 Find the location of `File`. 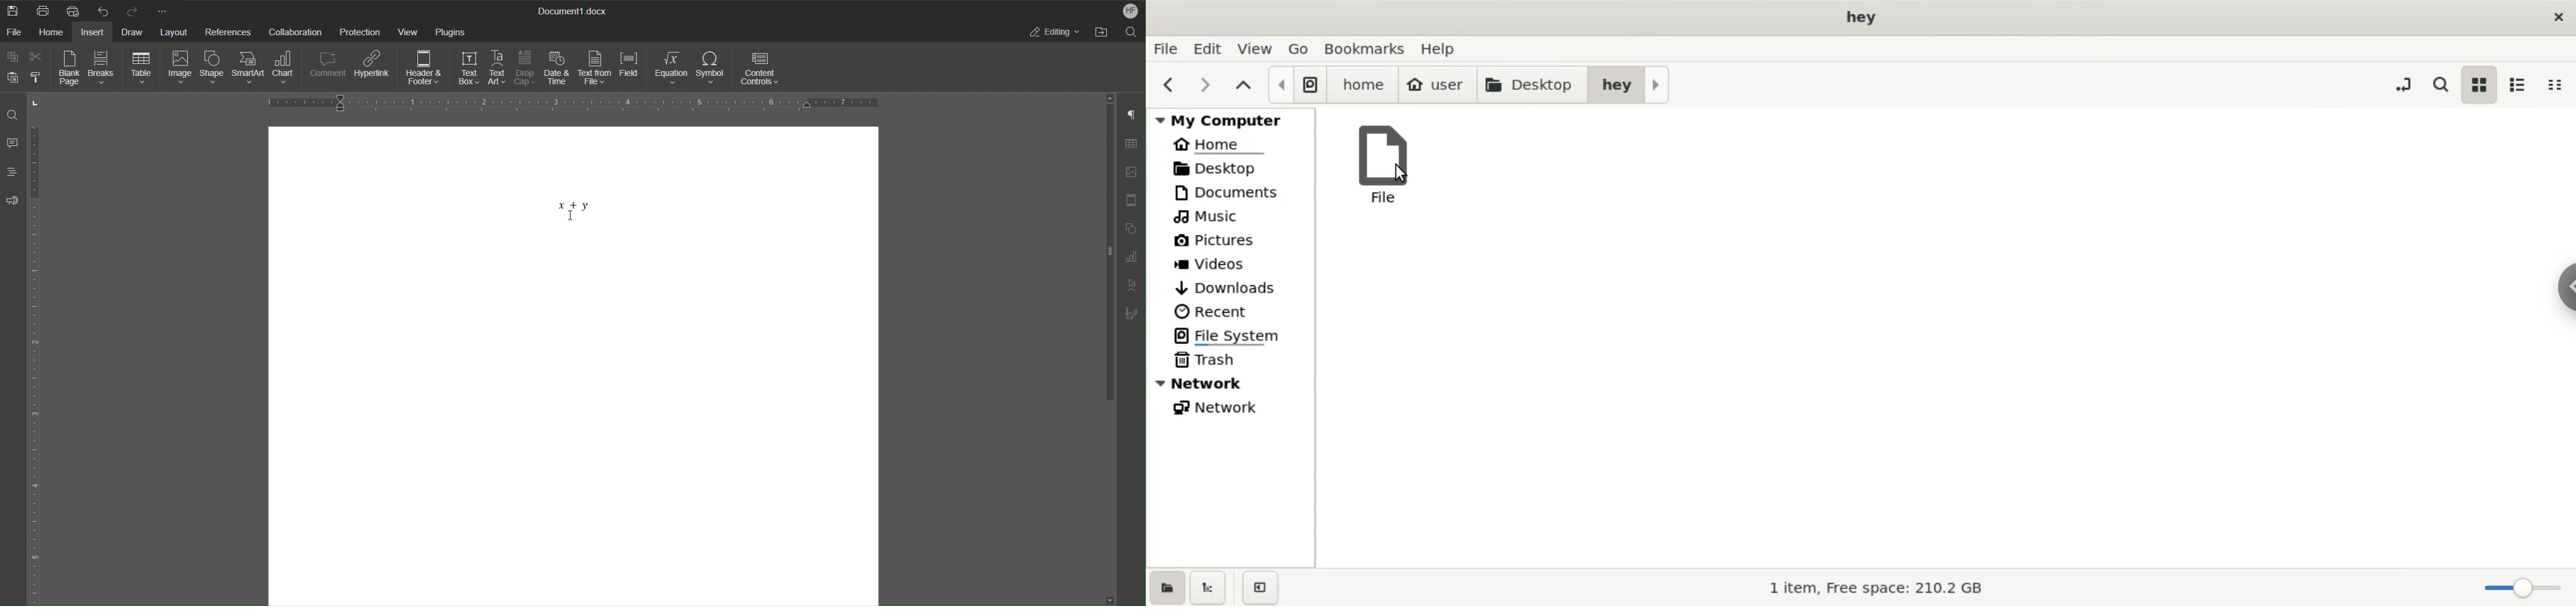

File is located at coordinates (17, 33).